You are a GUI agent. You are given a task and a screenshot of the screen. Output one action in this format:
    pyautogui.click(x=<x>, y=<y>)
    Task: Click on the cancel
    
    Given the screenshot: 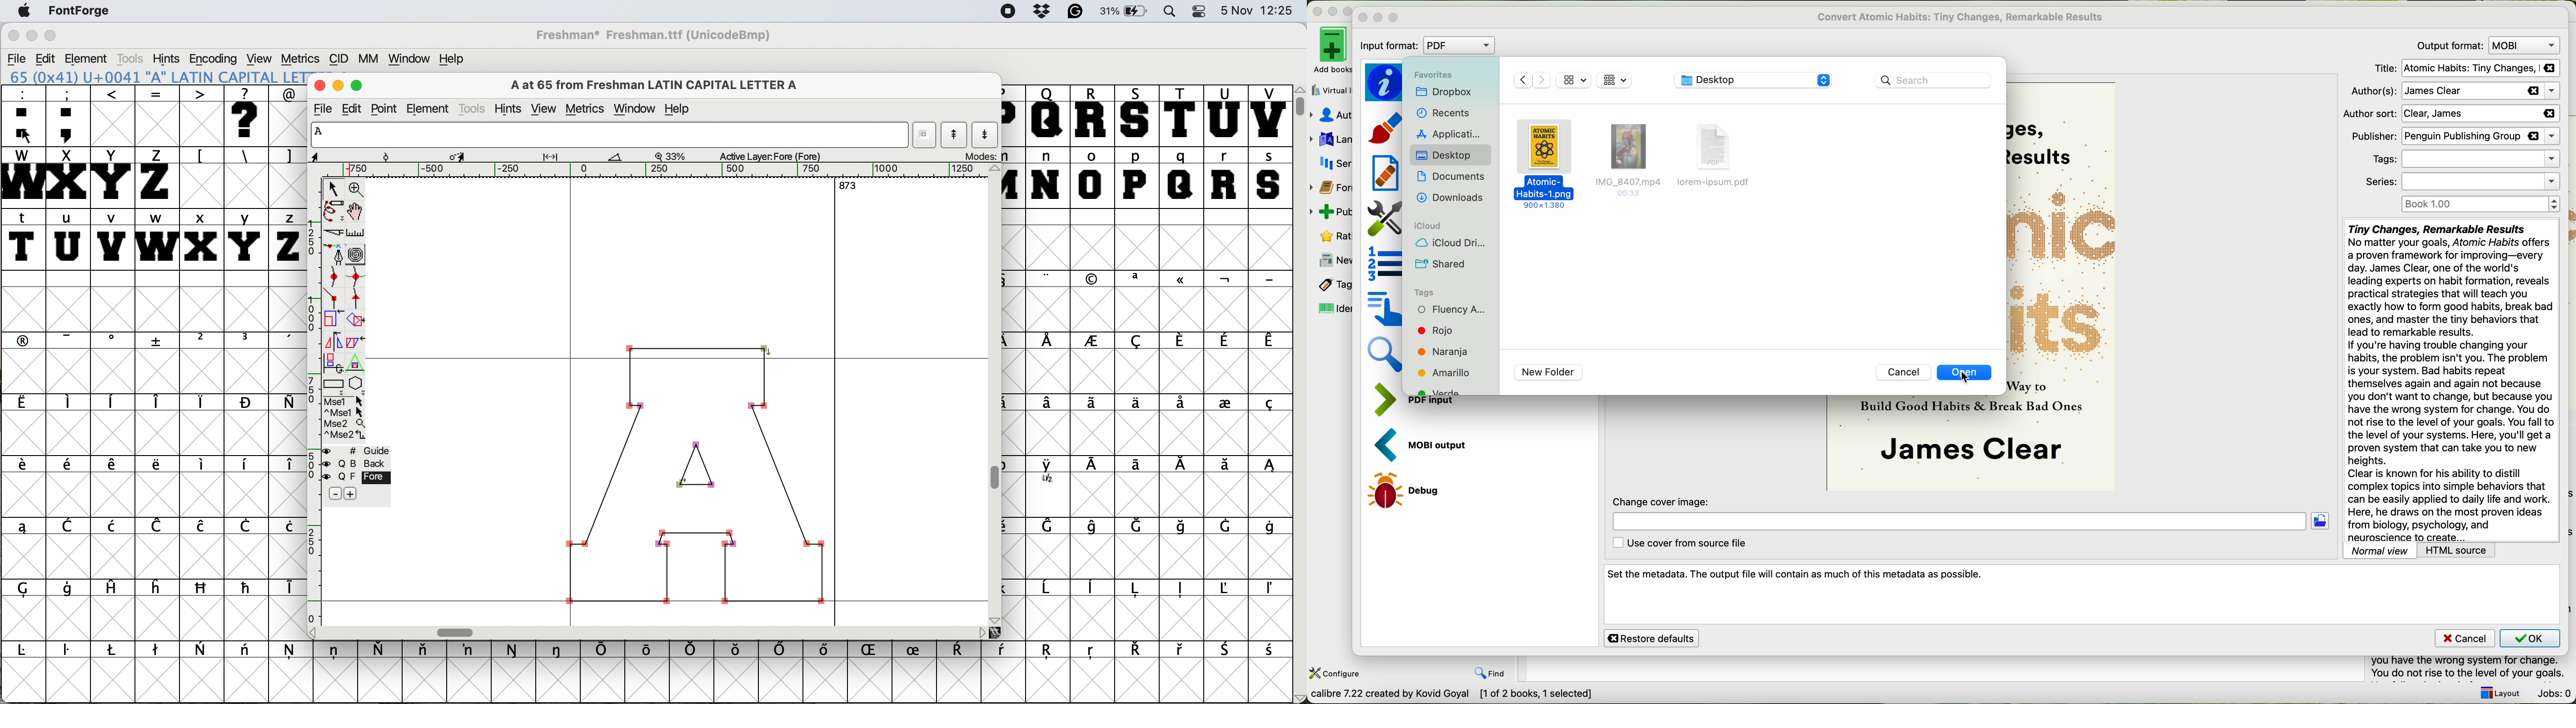 What is the action you would take?
    pyautogui.click(x=1902, y=373)
    